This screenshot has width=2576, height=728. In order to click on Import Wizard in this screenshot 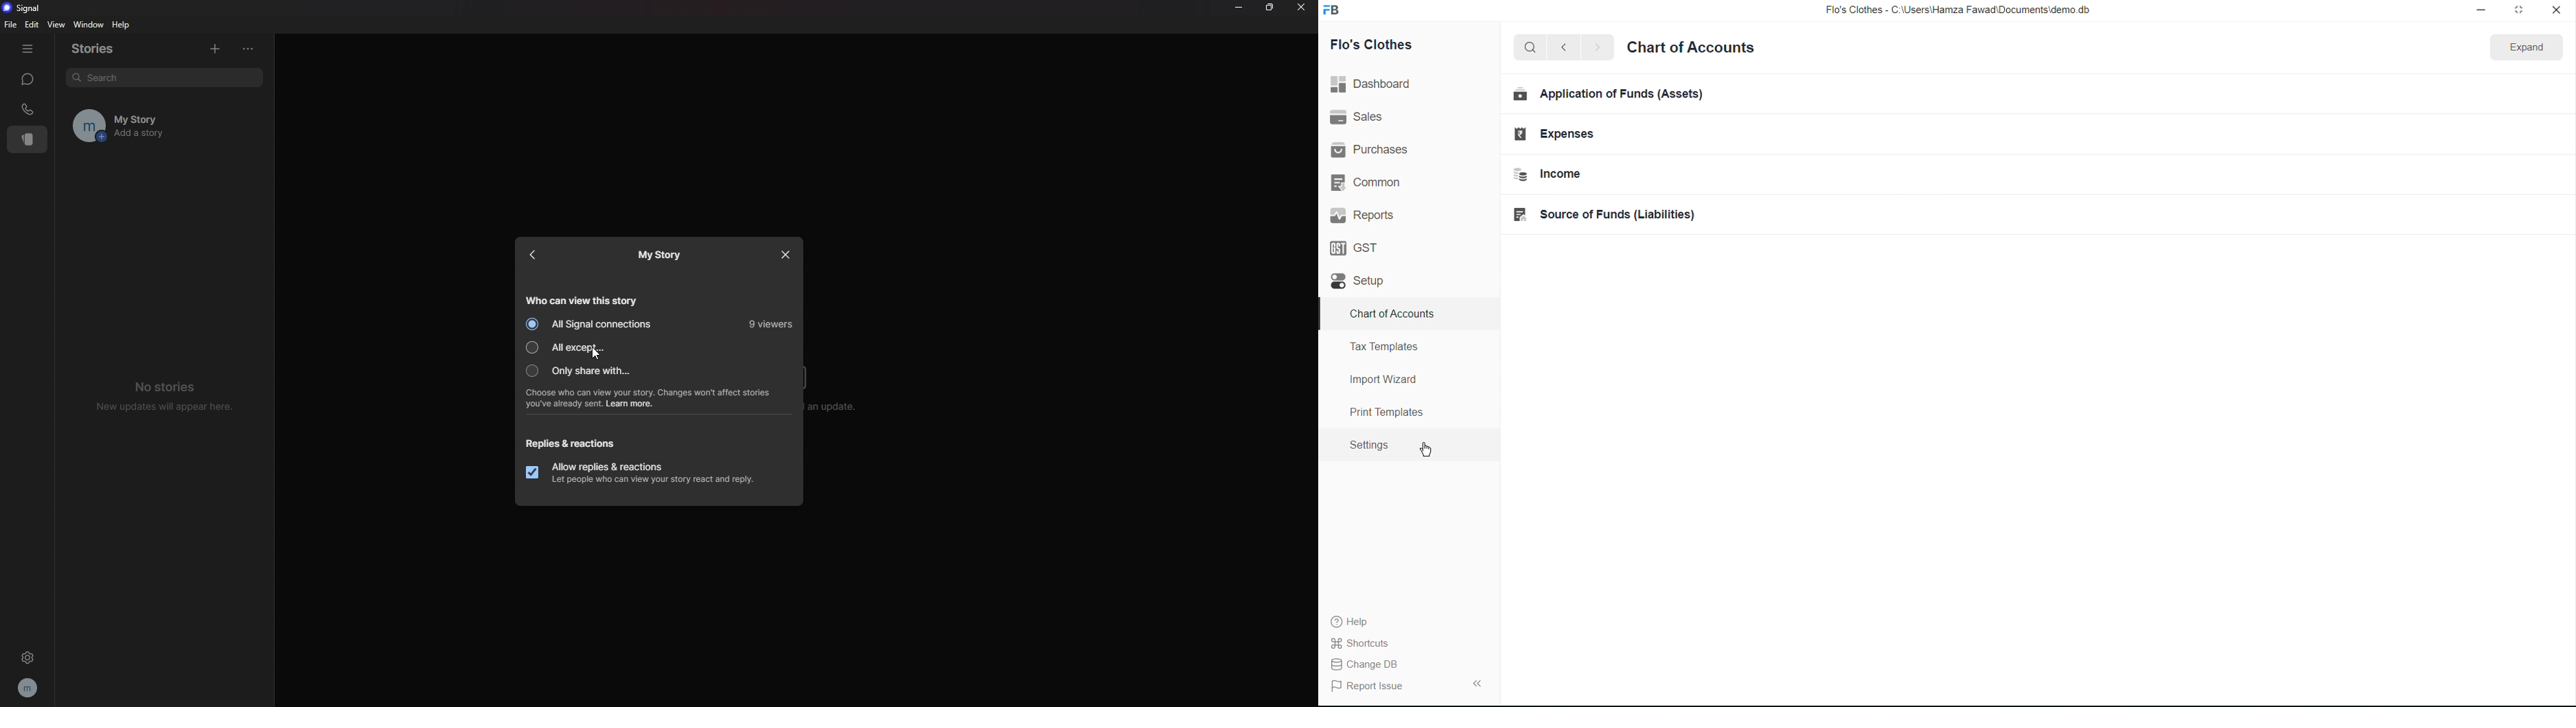, I will do `click(1383, 379)`.